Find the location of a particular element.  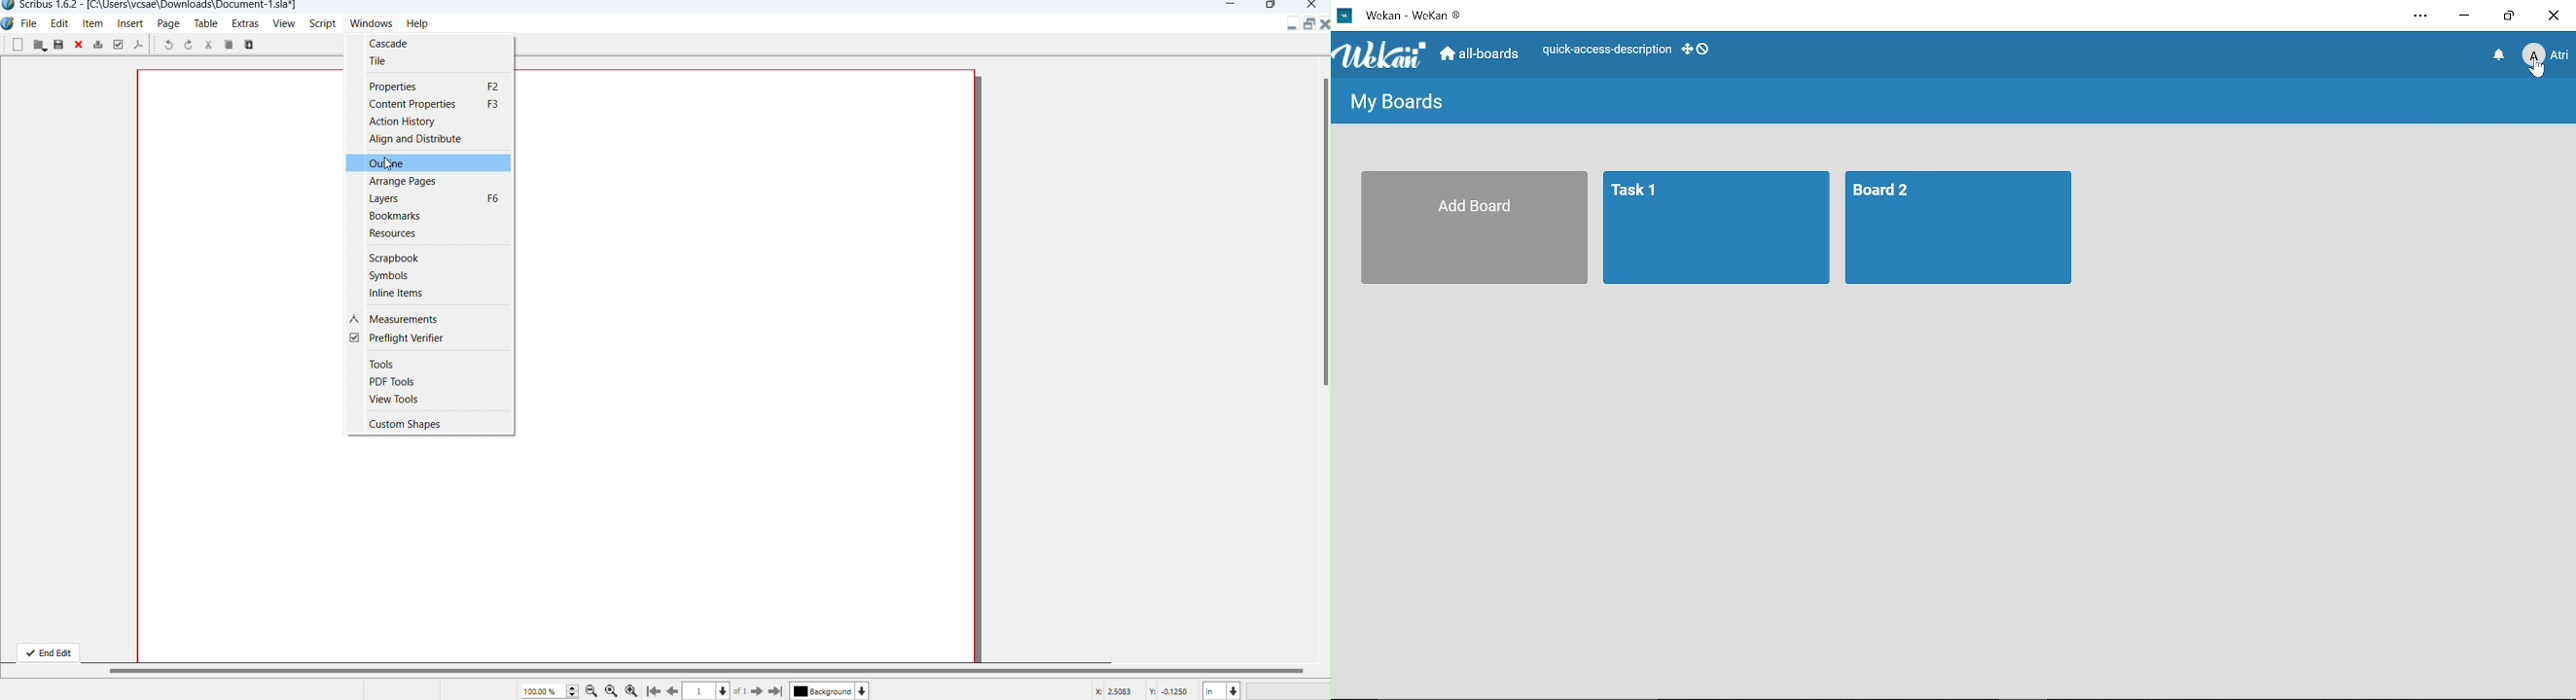

Current window is located at coordinates (1407, 15).